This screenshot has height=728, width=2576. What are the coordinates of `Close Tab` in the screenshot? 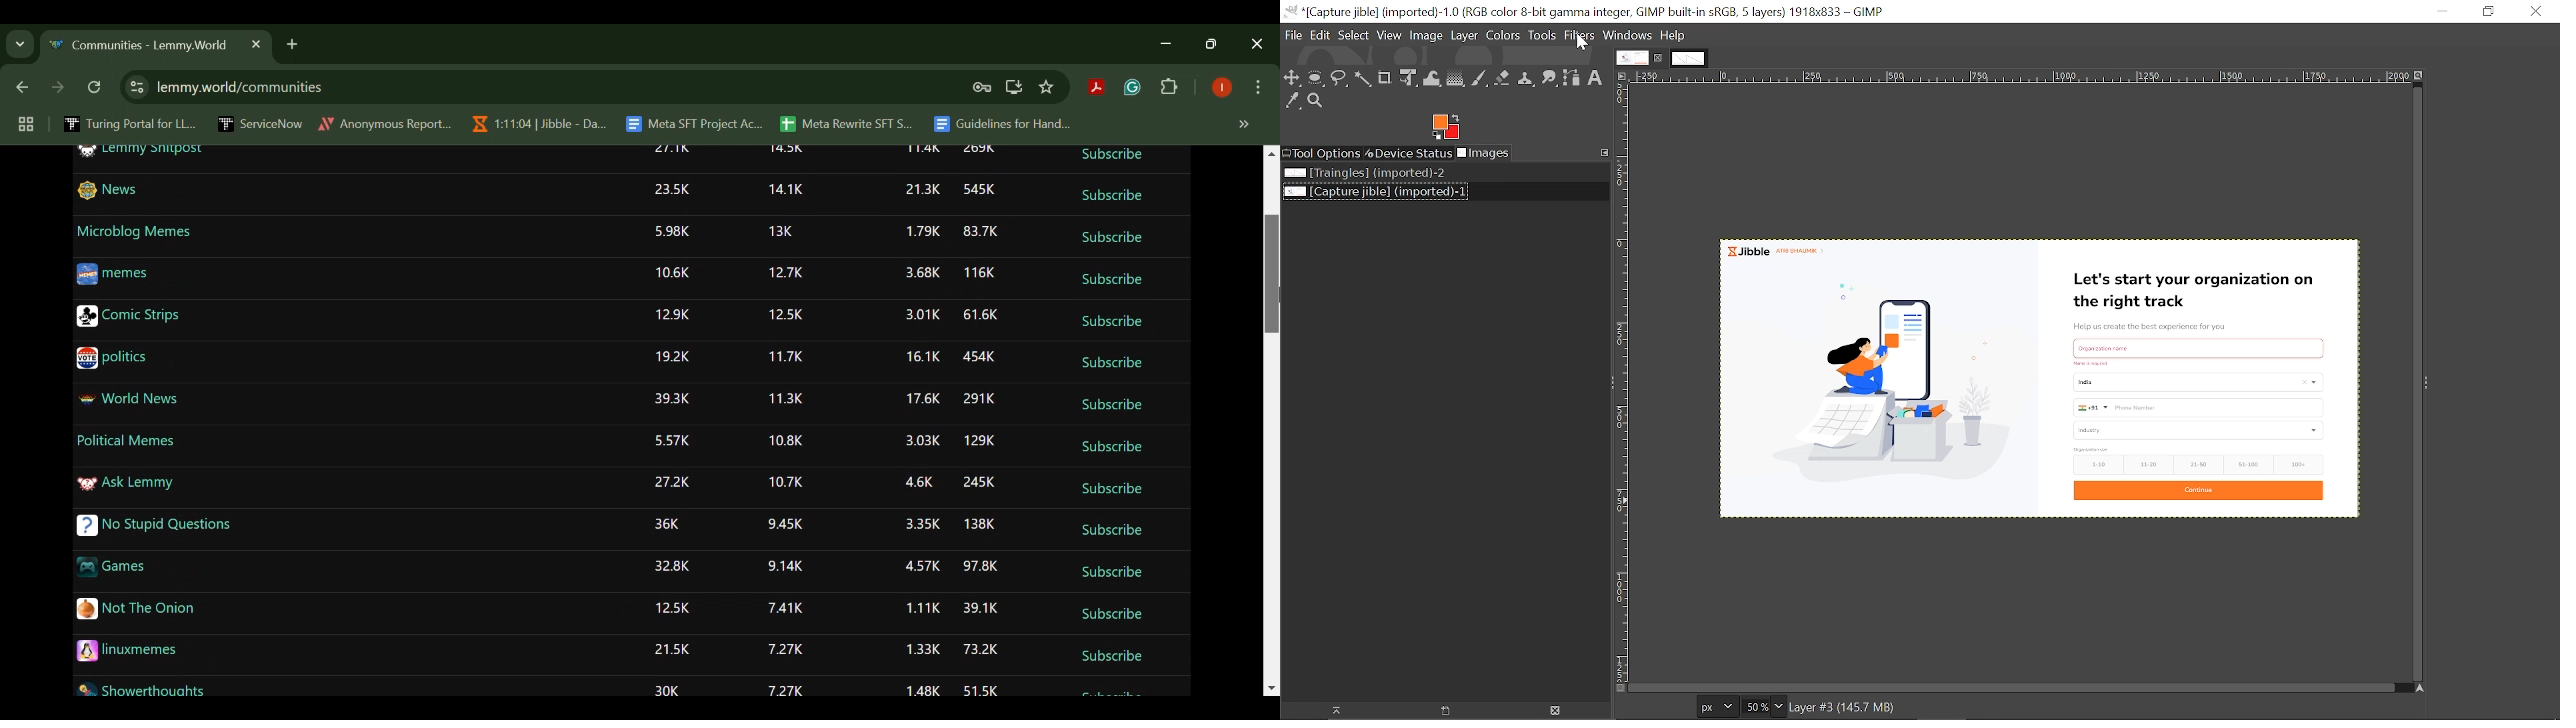 It's located at (254, 44).